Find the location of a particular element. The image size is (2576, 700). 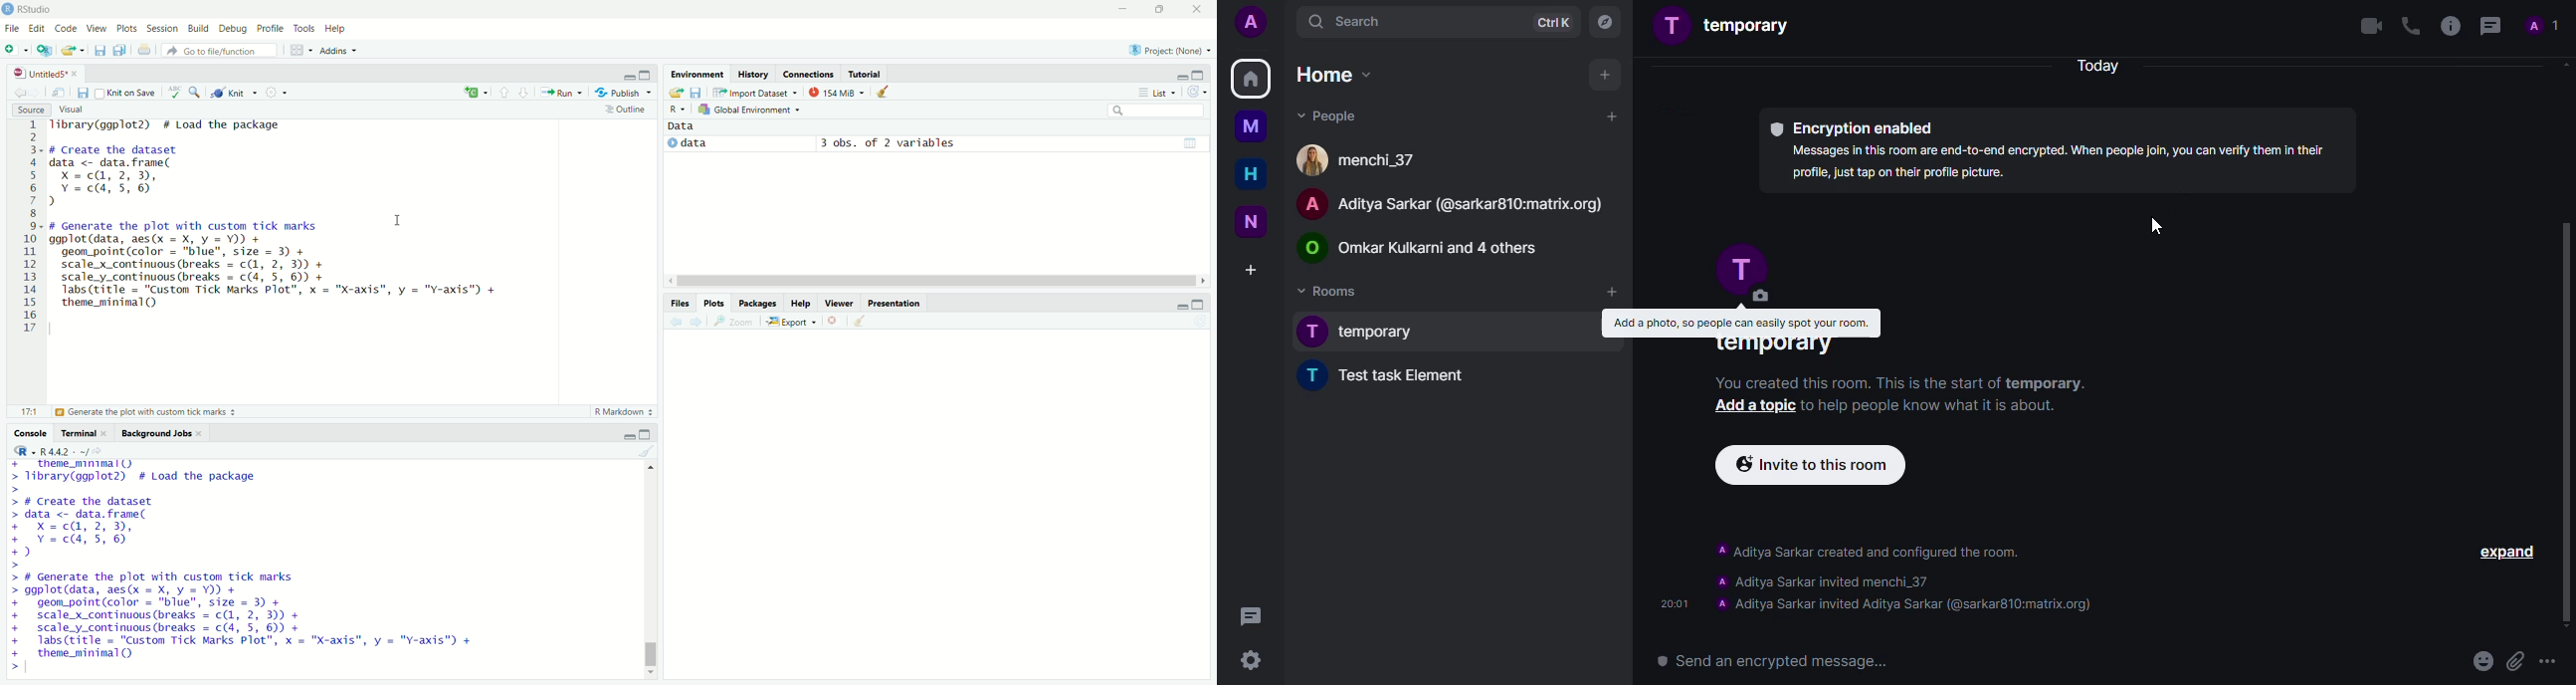

library to load the package is located at coordinates (181, 126).